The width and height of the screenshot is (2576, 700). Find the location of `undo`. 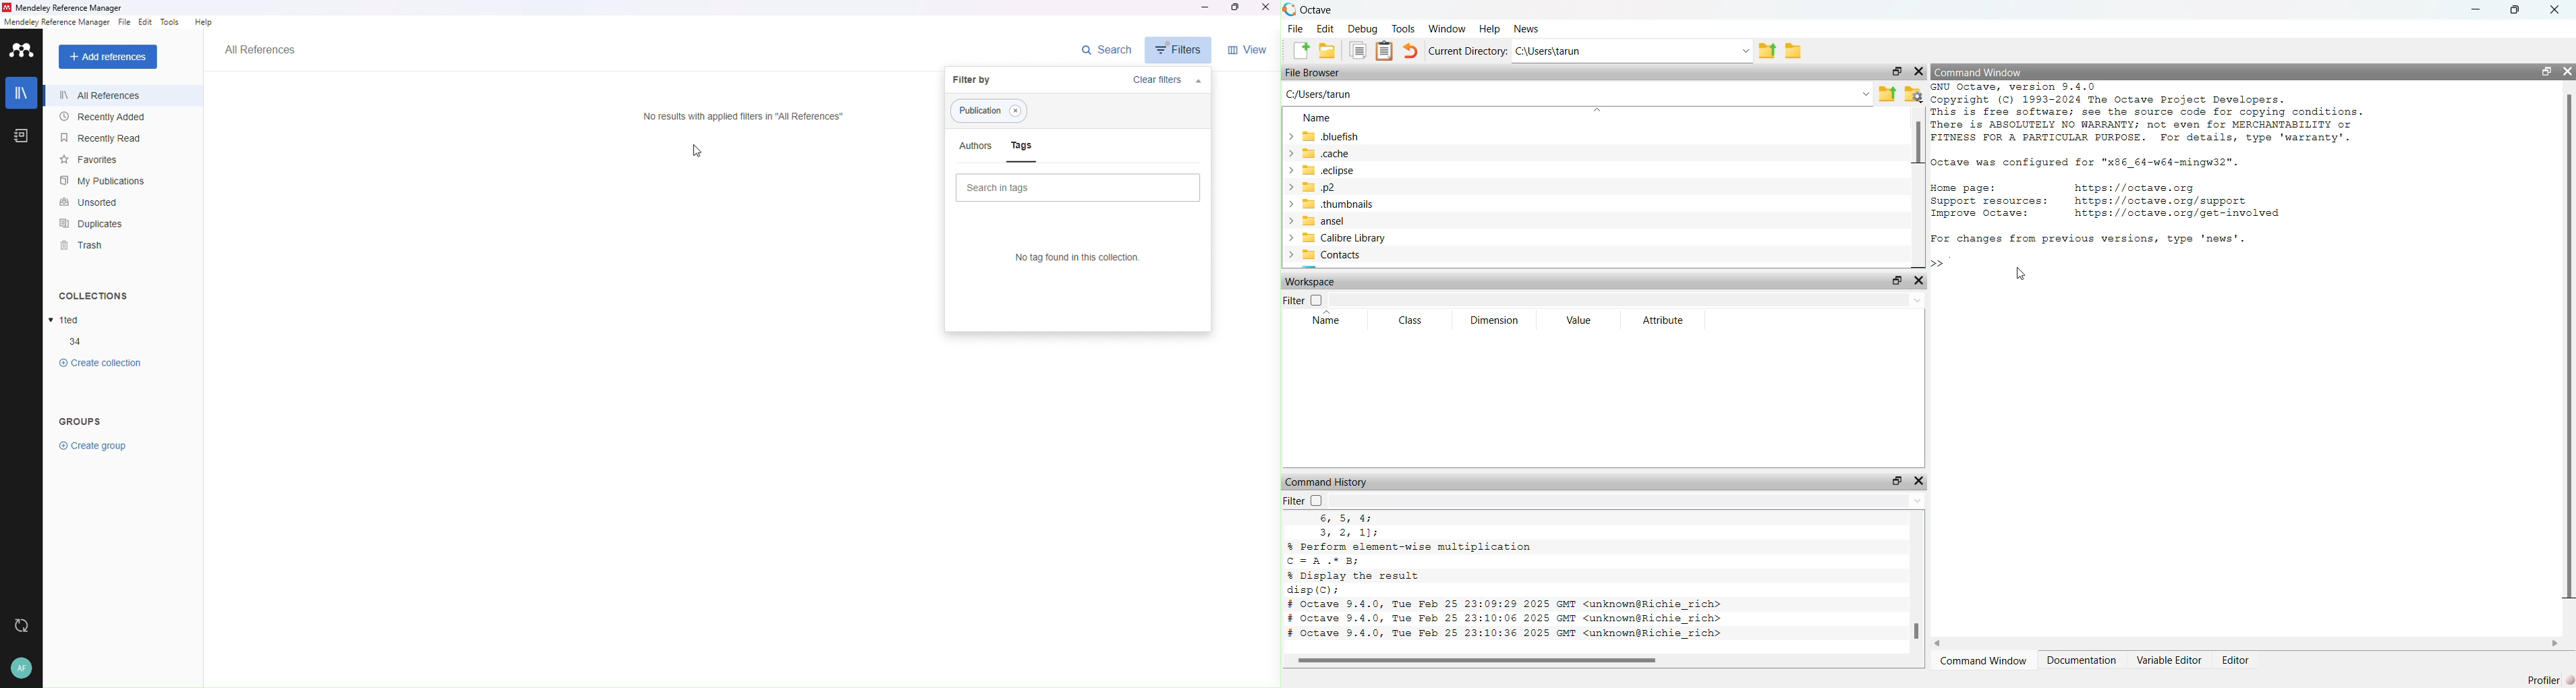

undo is located at coordinates (1410, 51).